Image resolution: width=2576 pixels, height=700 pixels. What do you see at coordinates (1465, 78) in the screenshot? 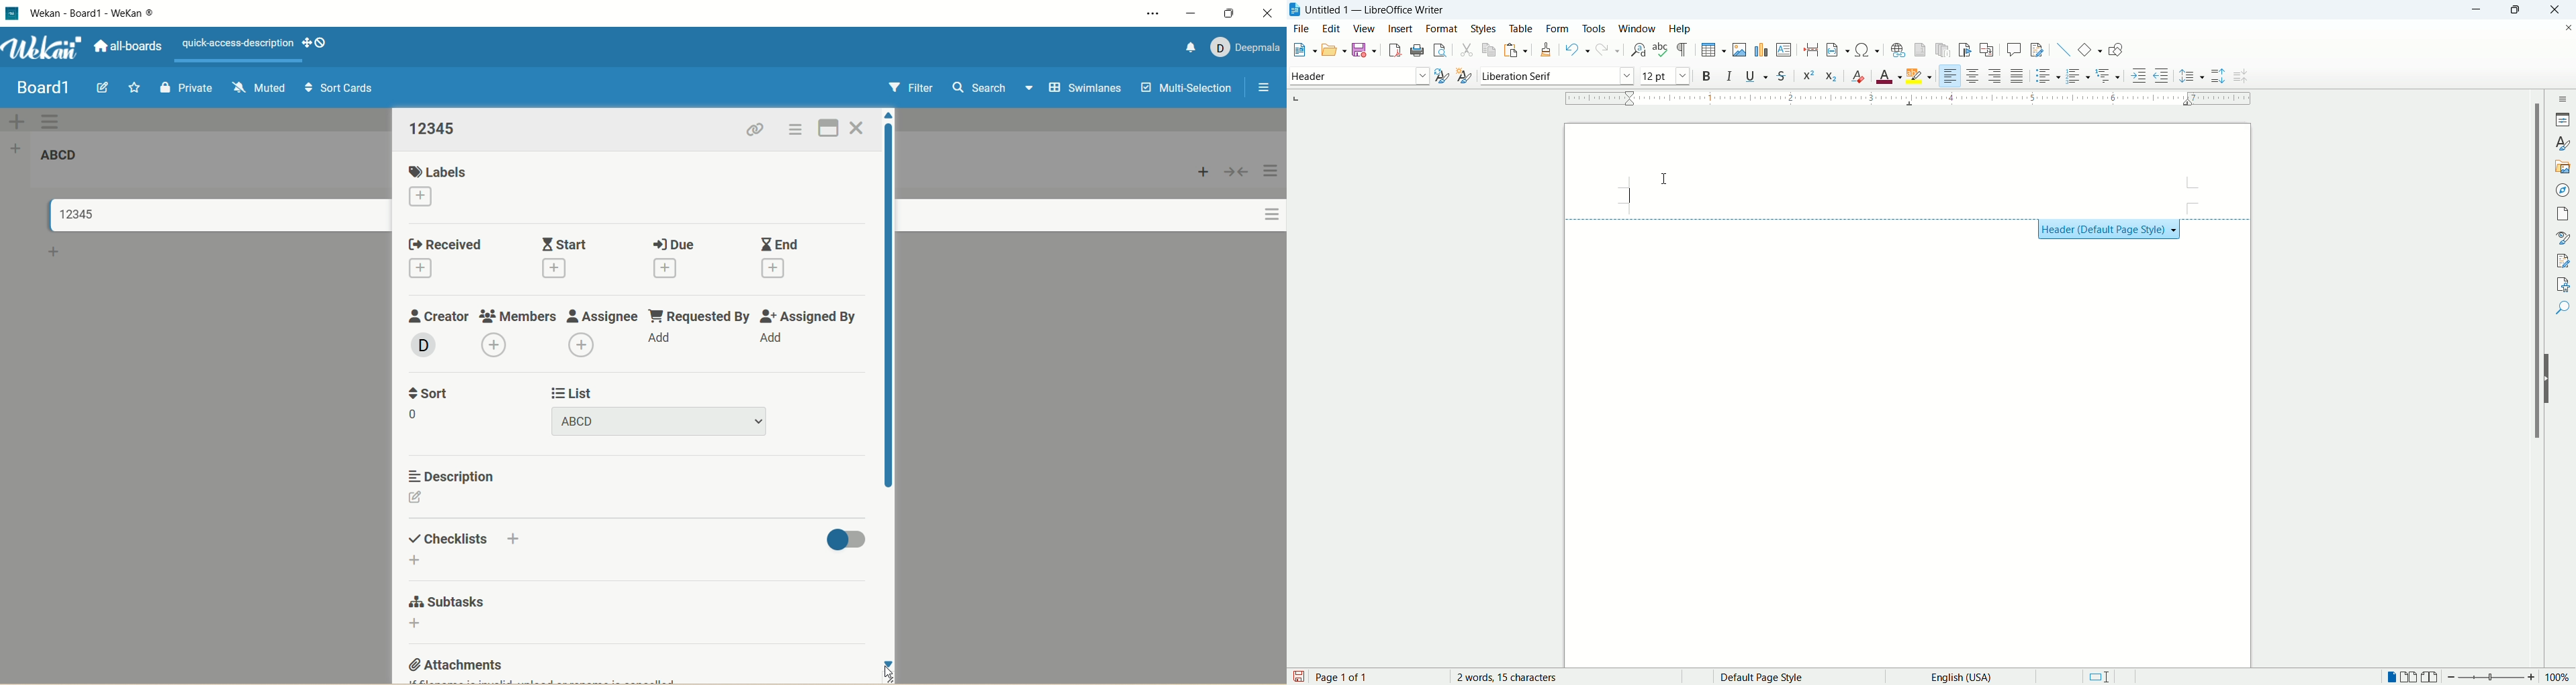
I see `new style` at bounding box center [1465, 78].